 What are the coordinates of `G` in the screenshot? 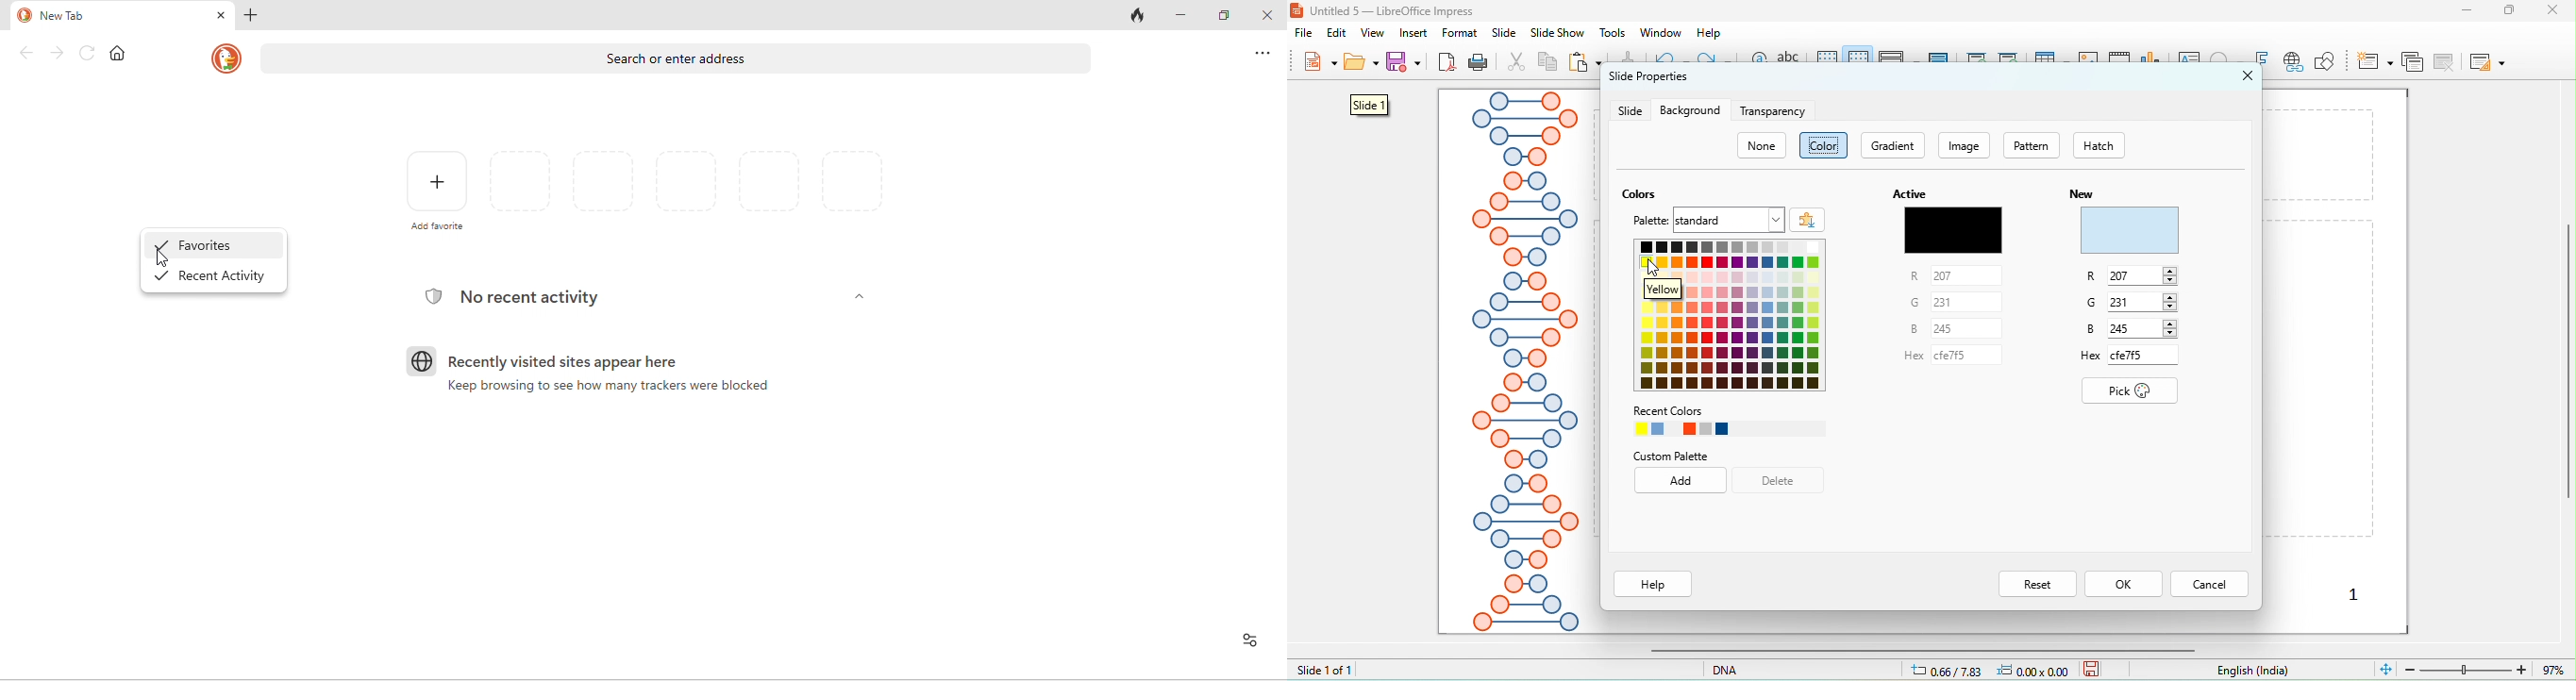 It's located at (1943, 302).